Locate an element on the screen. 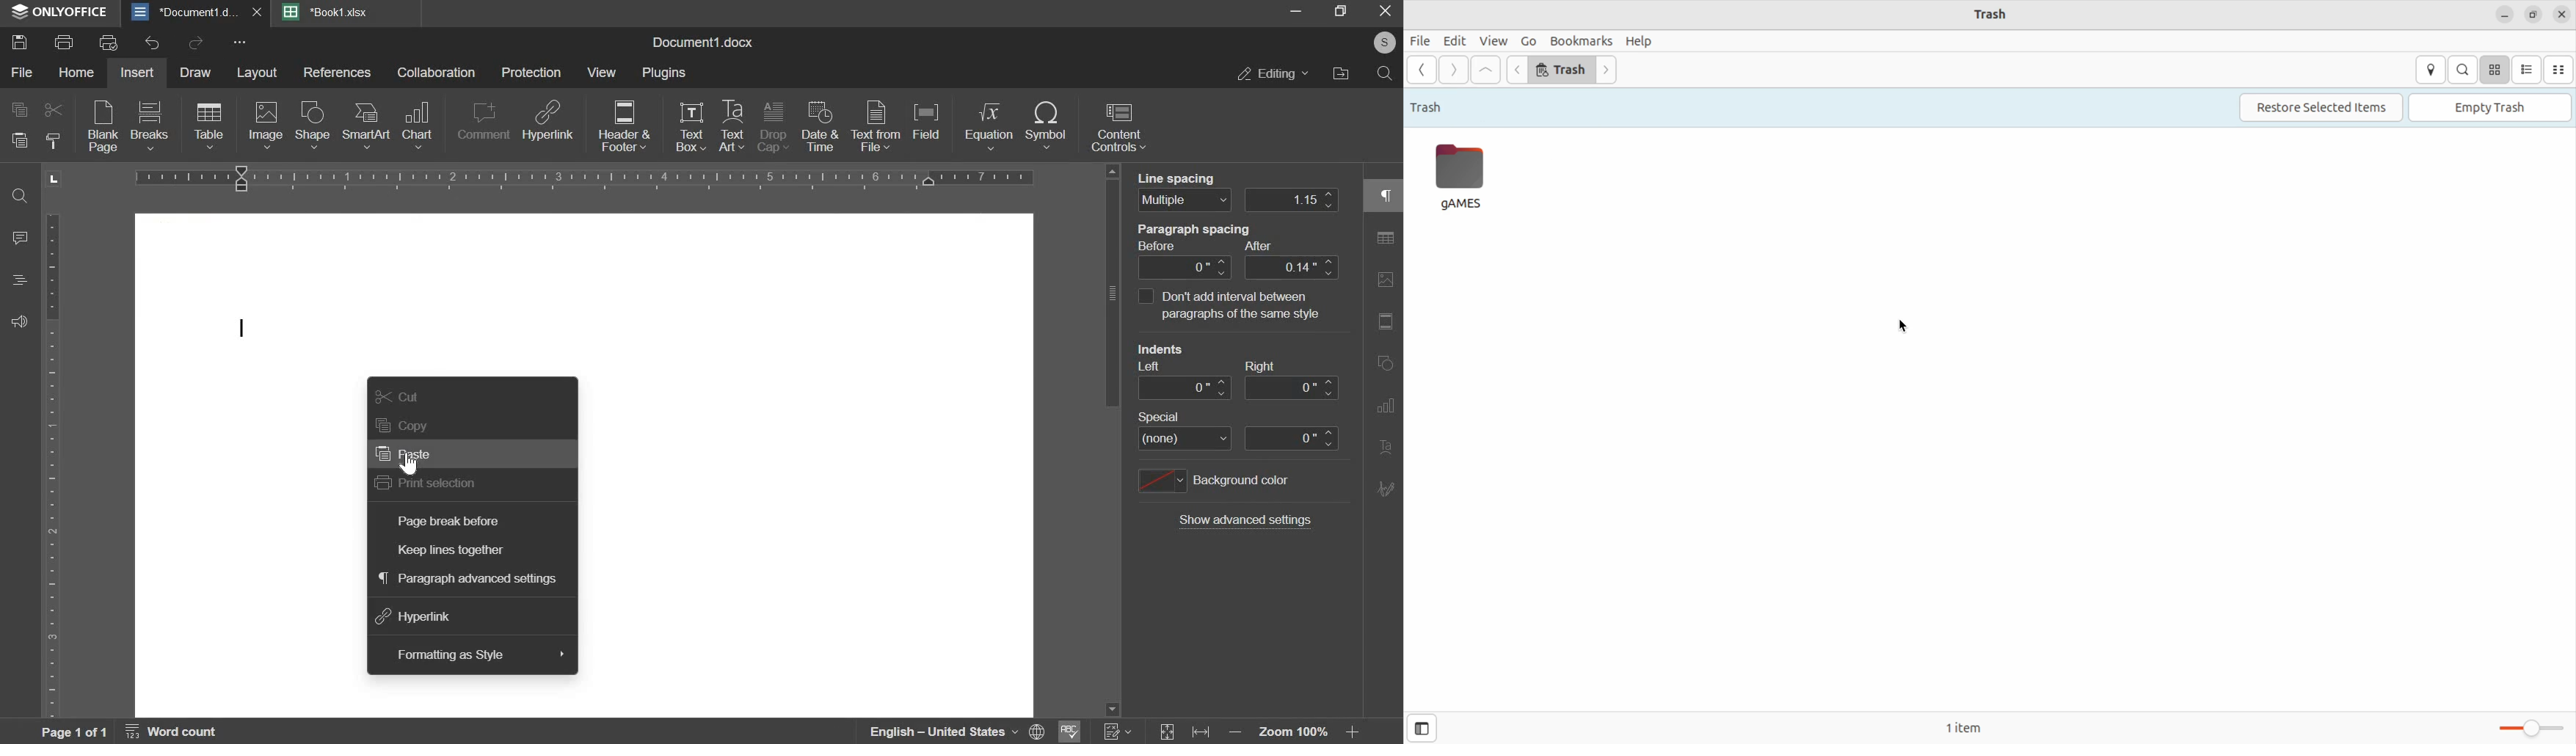 This screenshot has width=2576, height=756. text box is located at coordinates (691, 128).